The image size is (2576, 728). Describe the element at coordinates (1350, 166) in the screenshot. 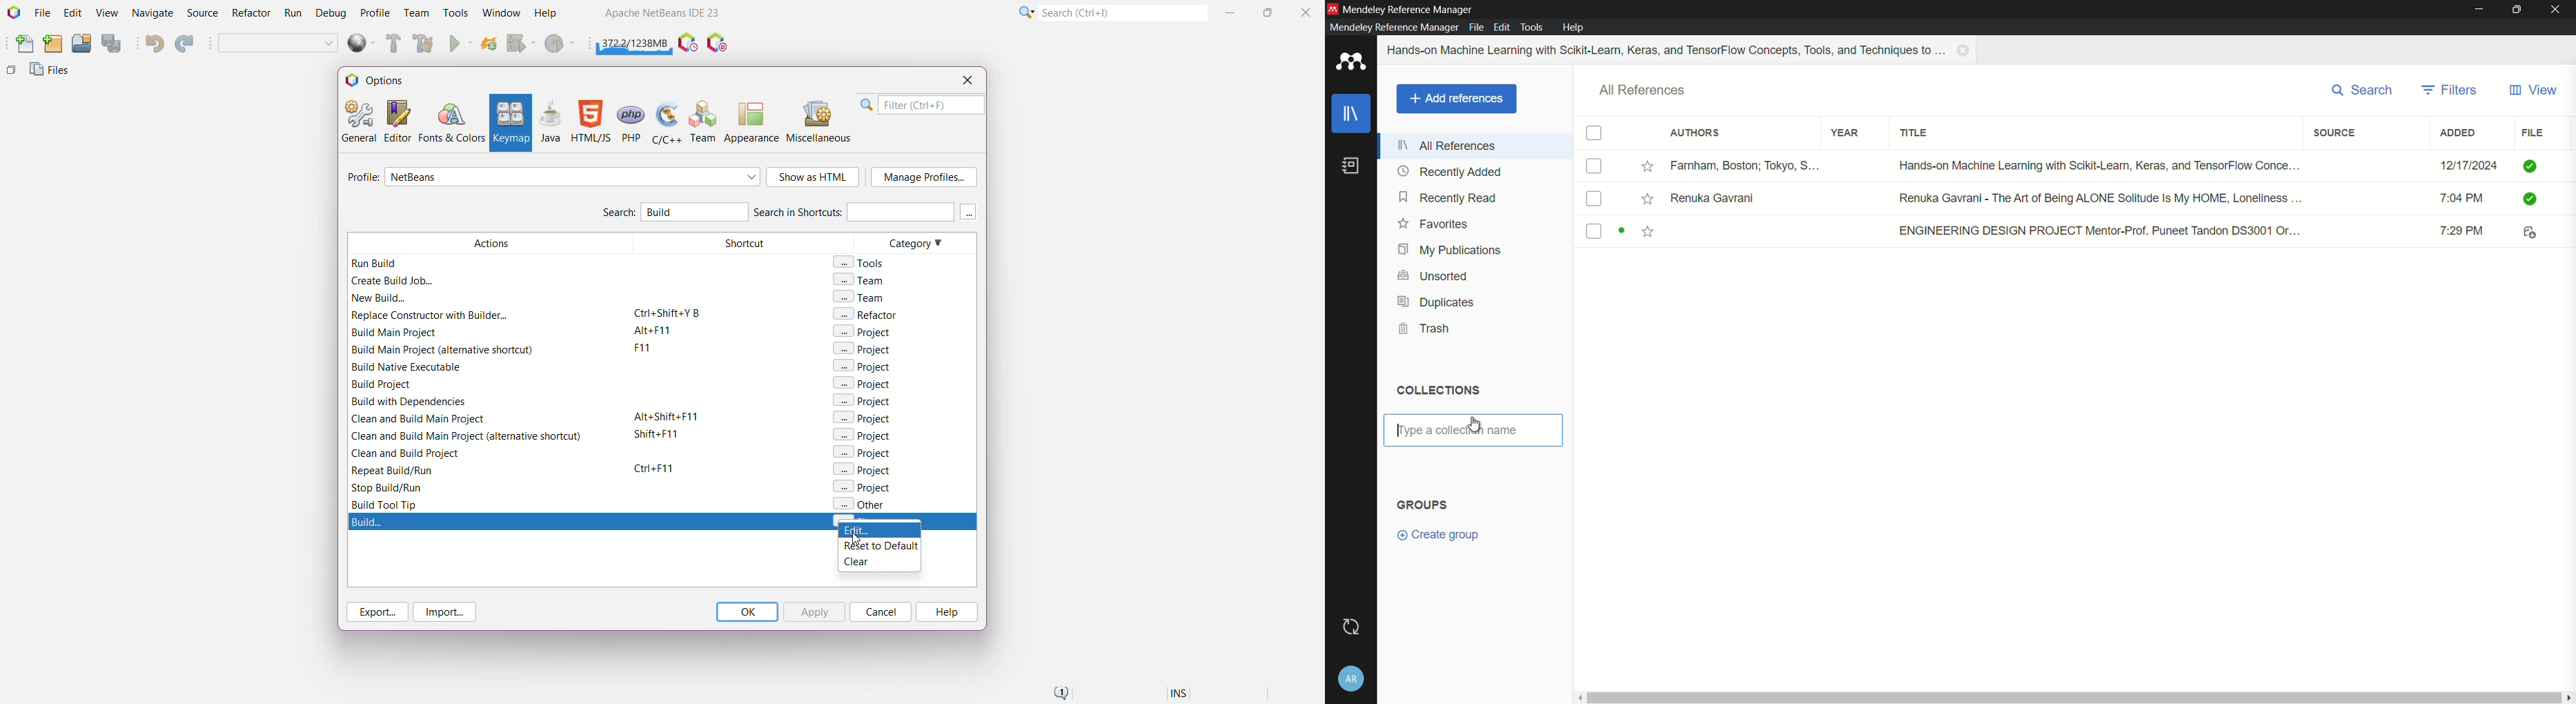

I see `book` at that location.